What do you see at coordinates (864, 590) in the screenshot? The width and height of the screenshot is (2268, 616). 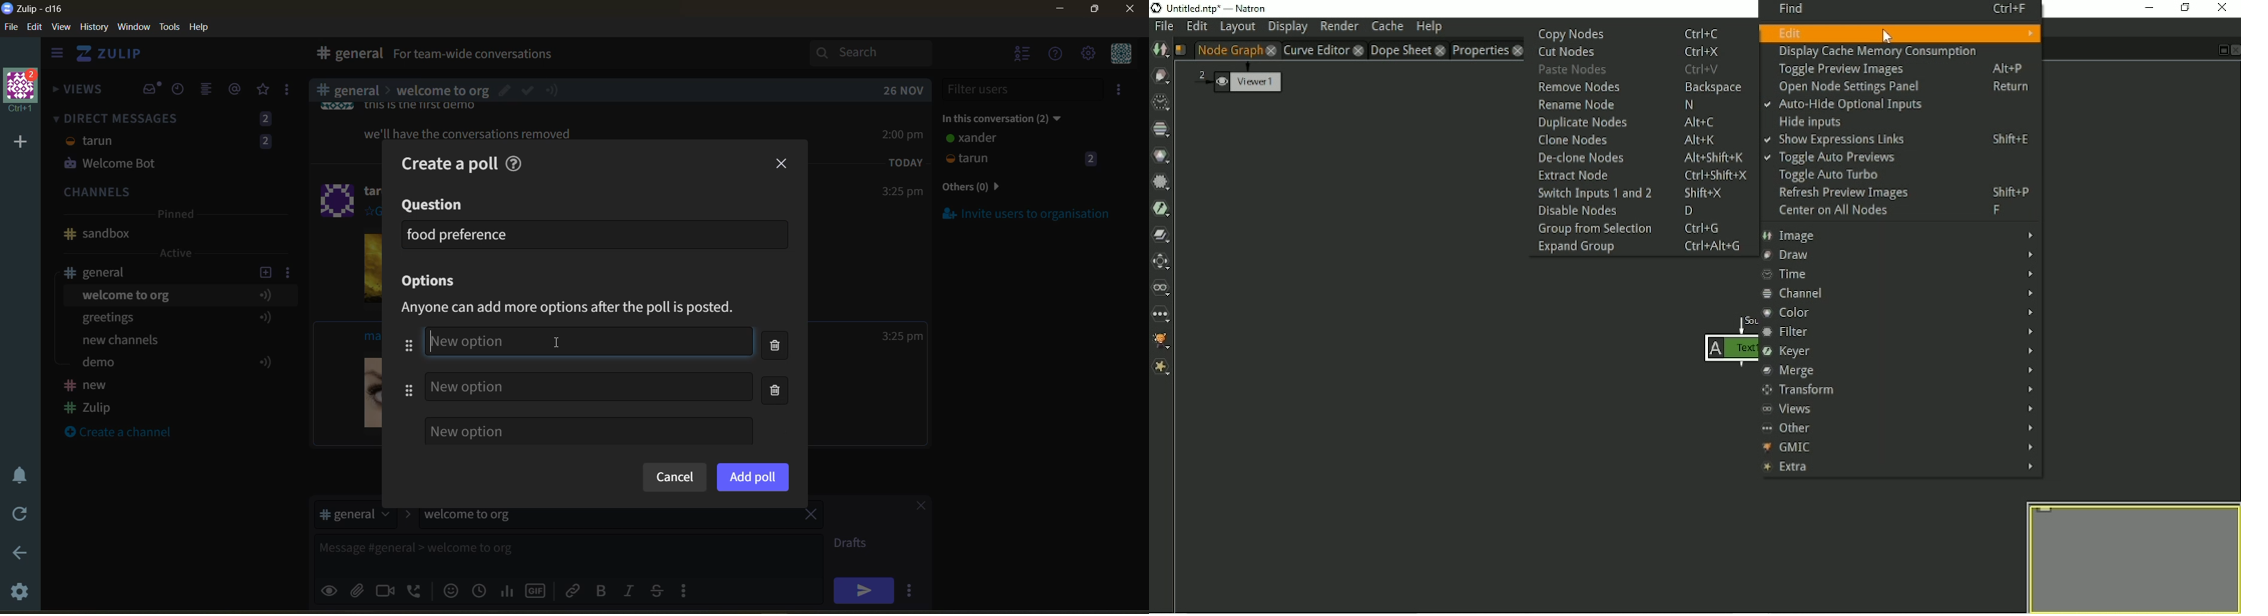 I see `send` at bounding box center [864, 590].